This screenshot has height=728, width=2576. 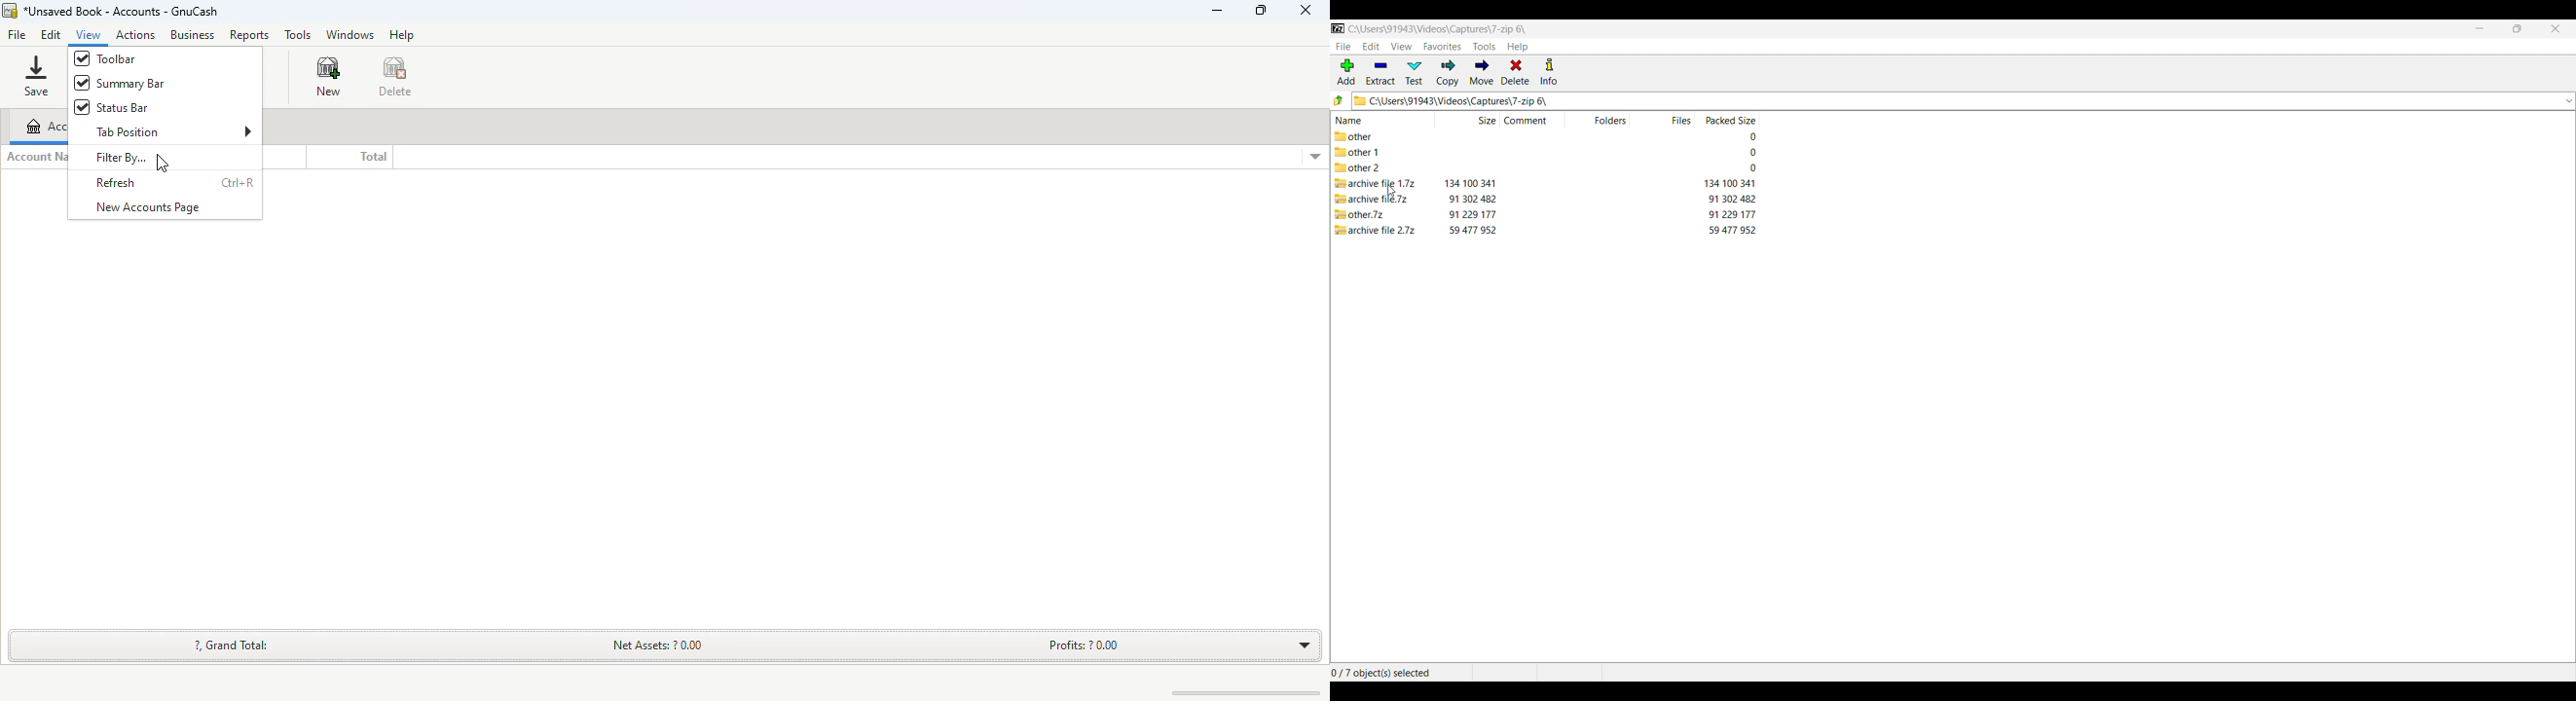 I want to click on accounts details, so click(x=1315, y=157).